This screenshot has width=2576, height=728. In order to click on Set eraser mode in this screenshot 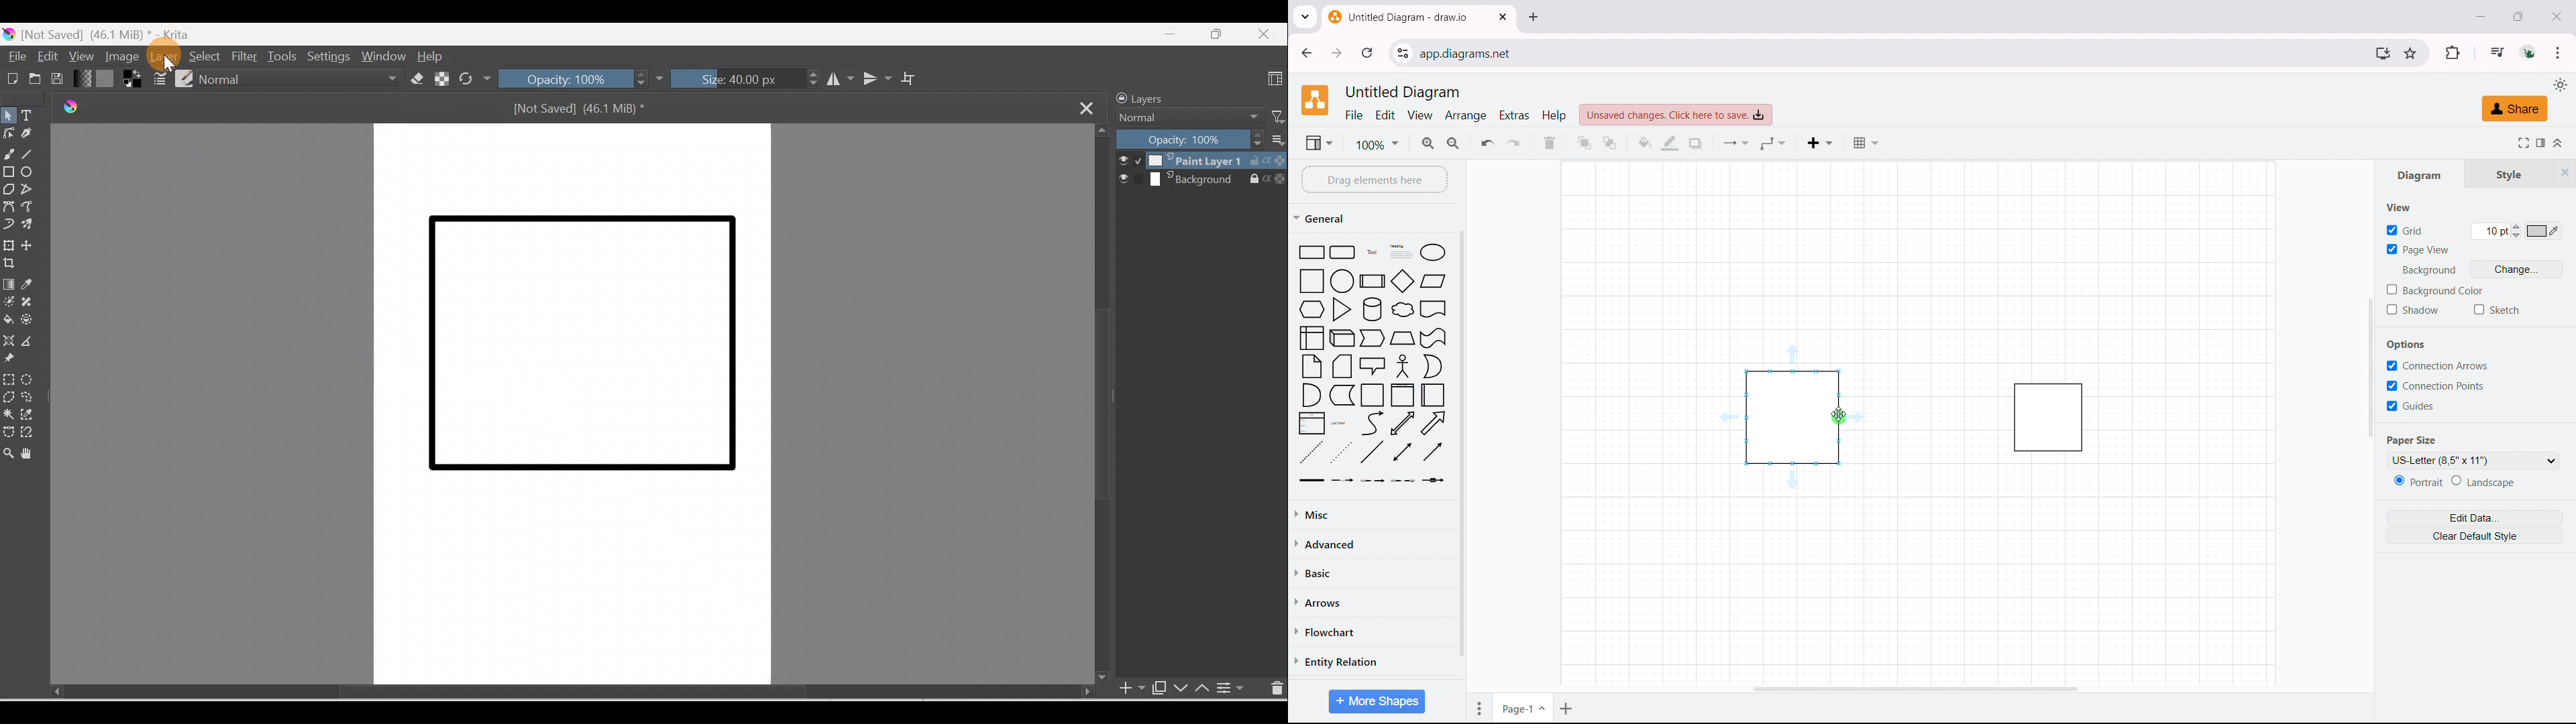, I will do `click(417, 78)`.